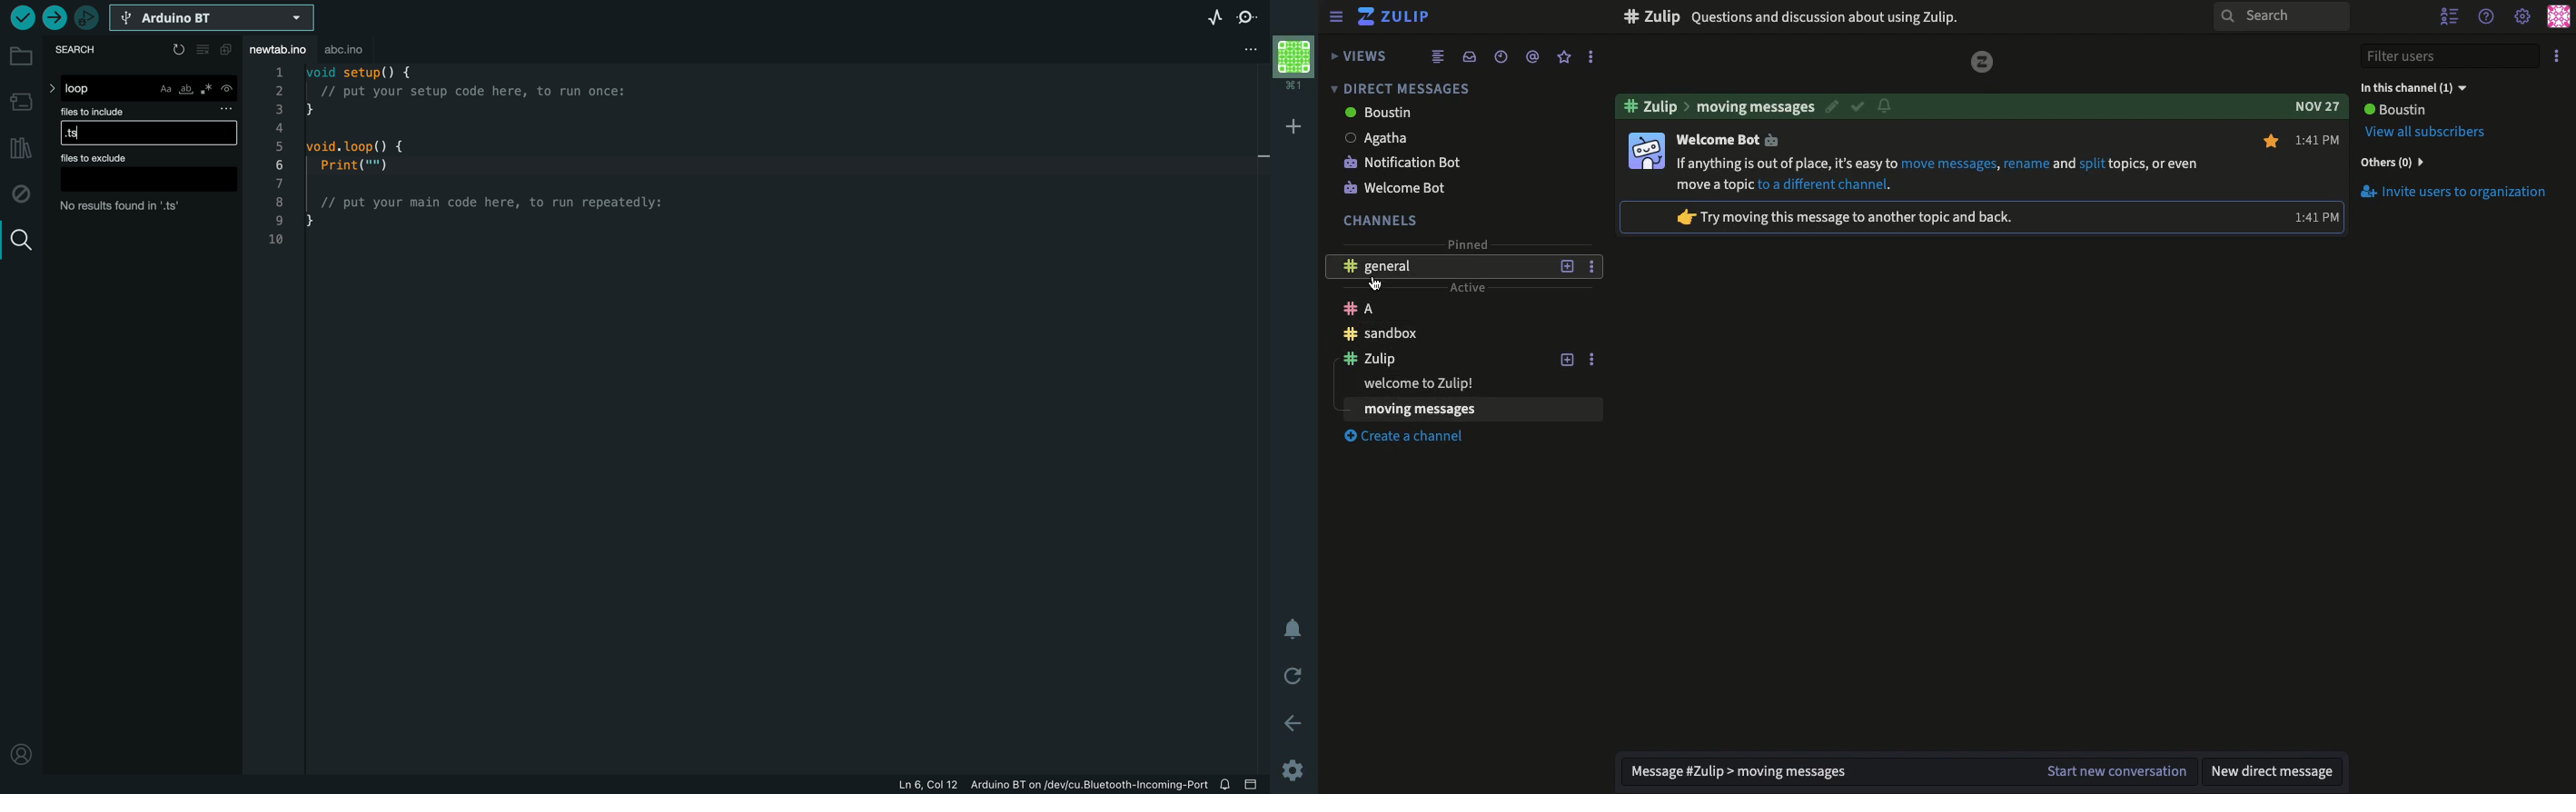  I want to click on Filter users, so click(2451, 57).